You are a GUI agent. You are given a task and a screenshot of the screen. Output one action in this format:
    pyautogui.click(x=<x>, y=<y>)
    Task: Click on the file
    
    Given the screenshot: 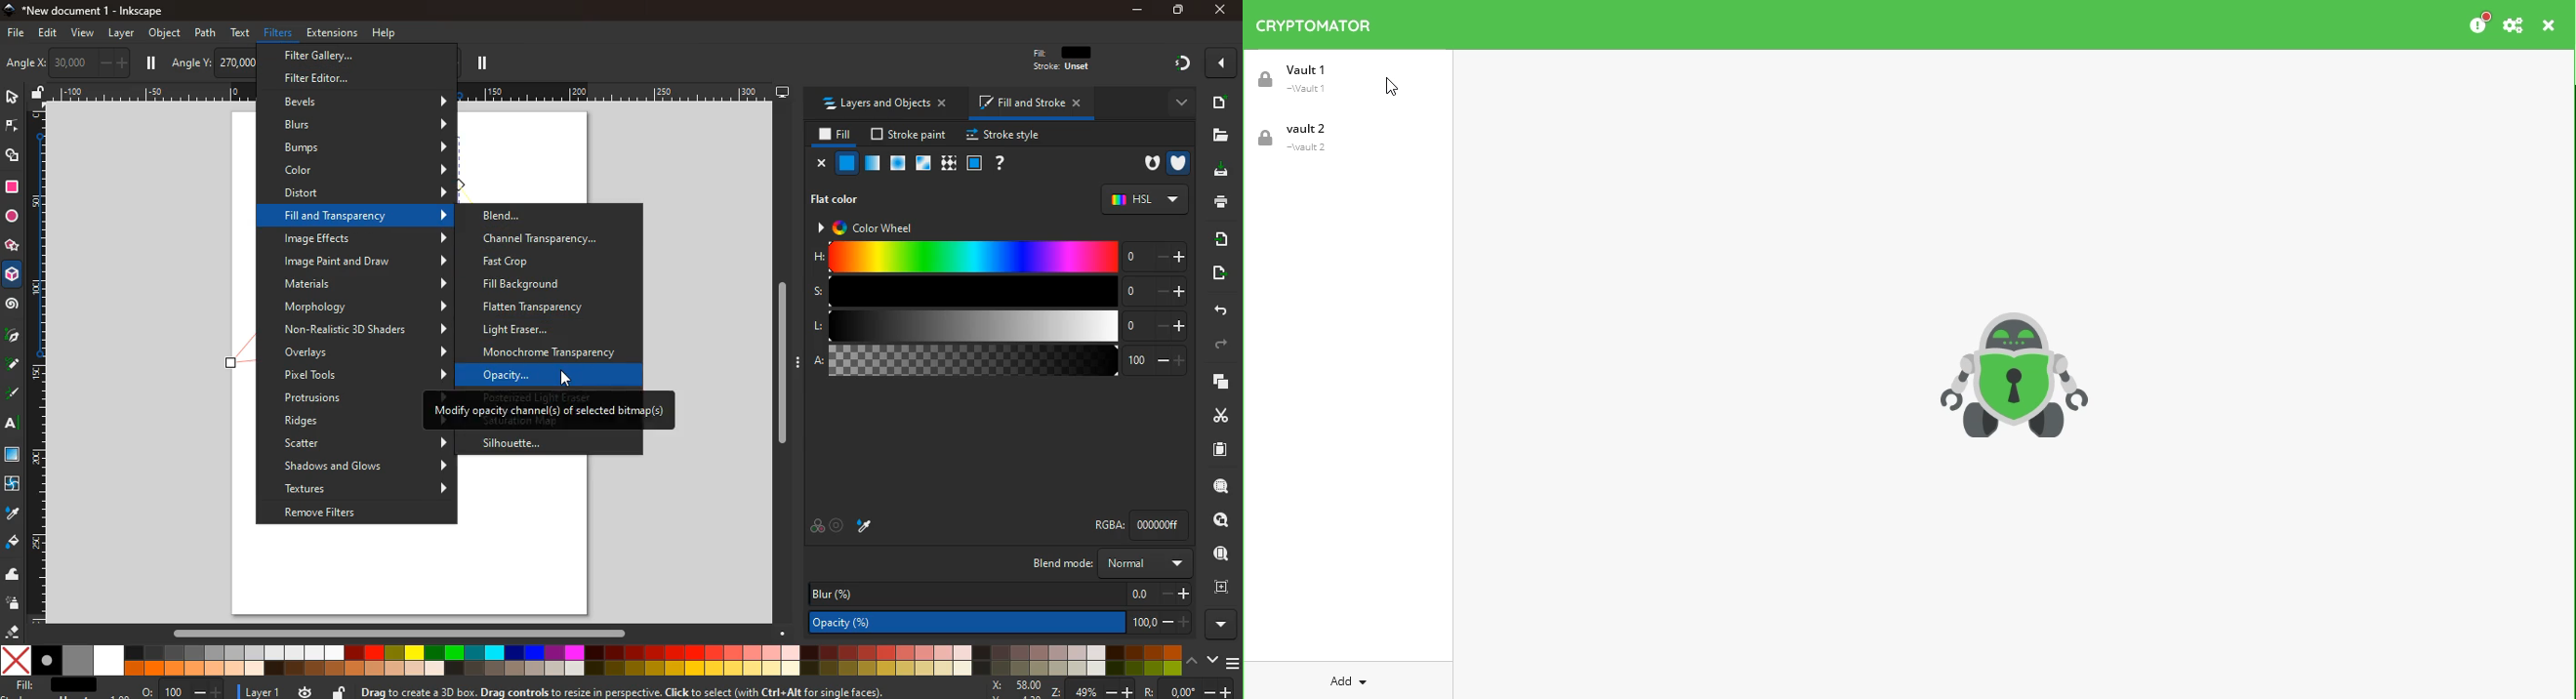 What is the action you would take?
    pyautogui.click(x=15, y=32)
    